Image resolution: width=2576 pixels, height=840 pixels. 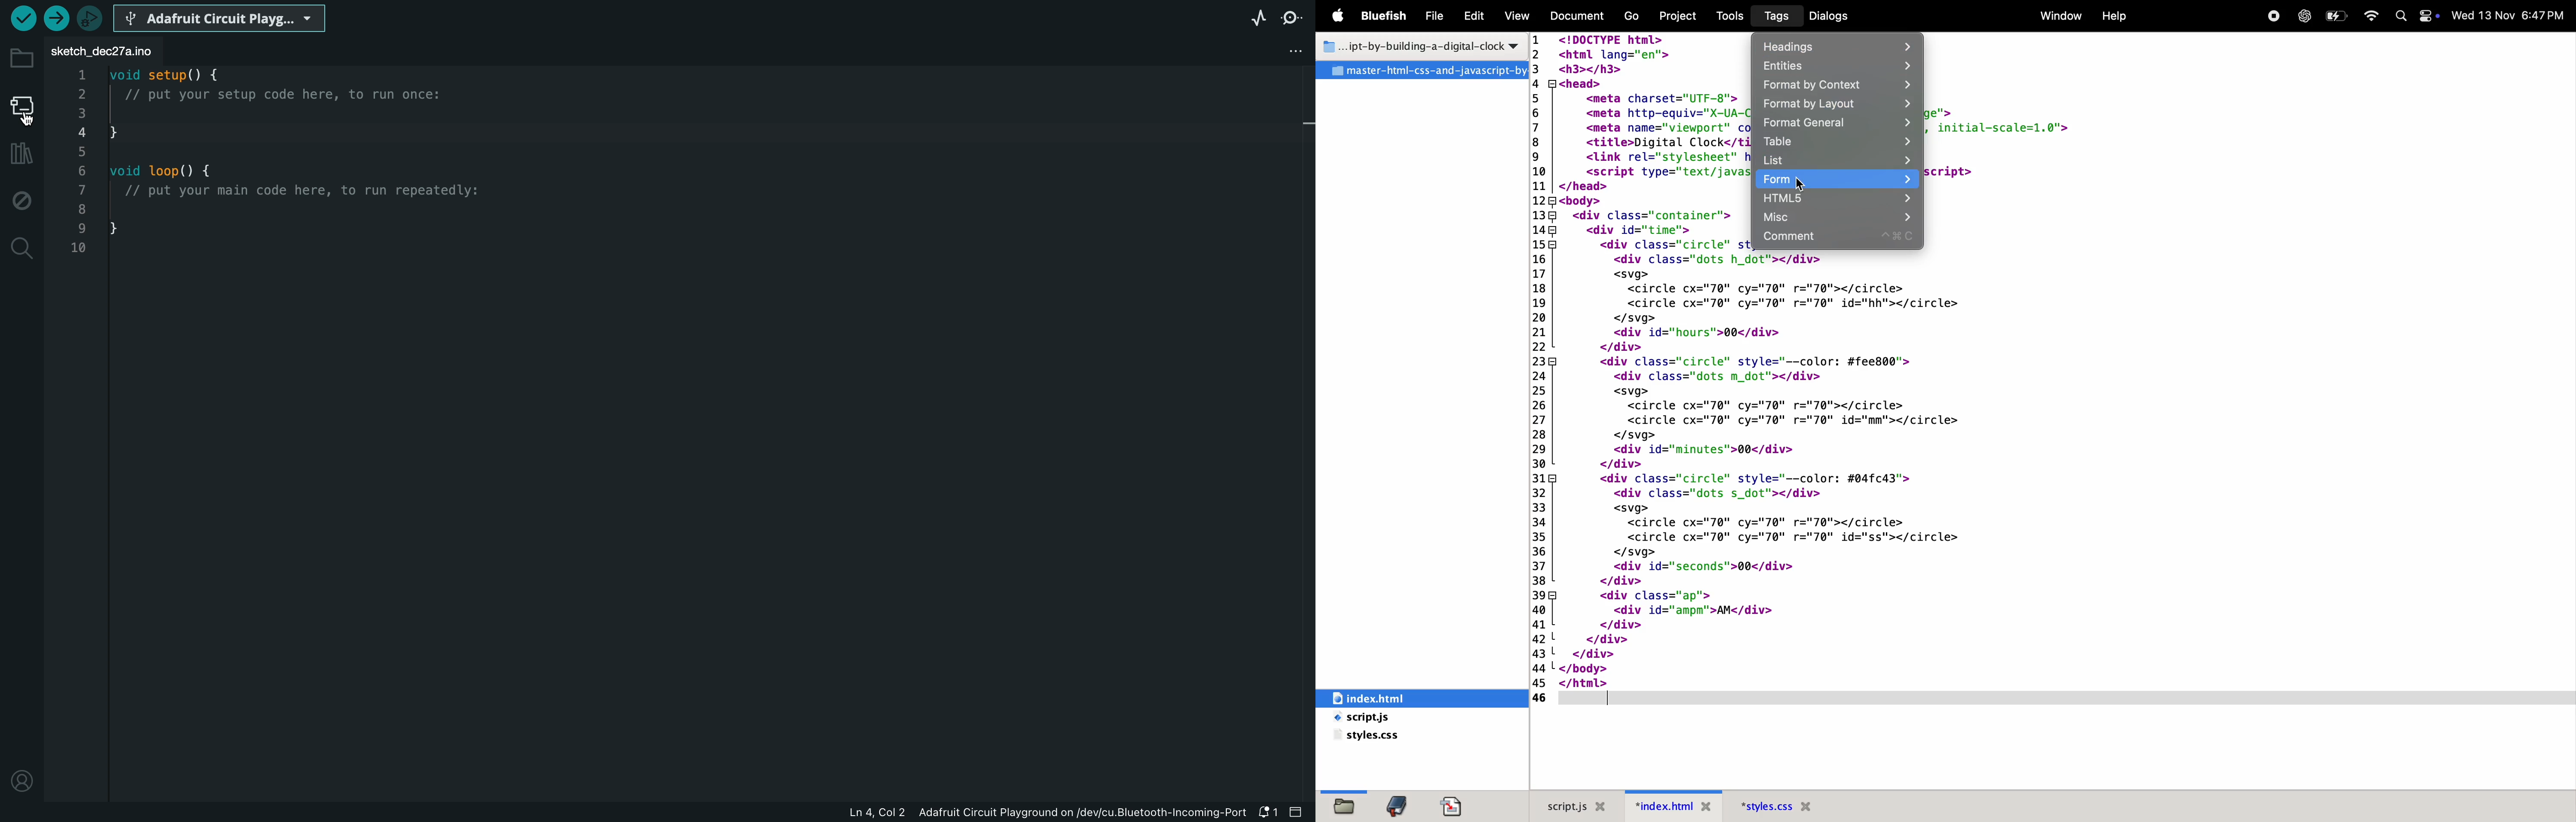 What do you see at coordinates (21, 780) in the screenshot?
I see `profile` at bounding box center [21, 780].